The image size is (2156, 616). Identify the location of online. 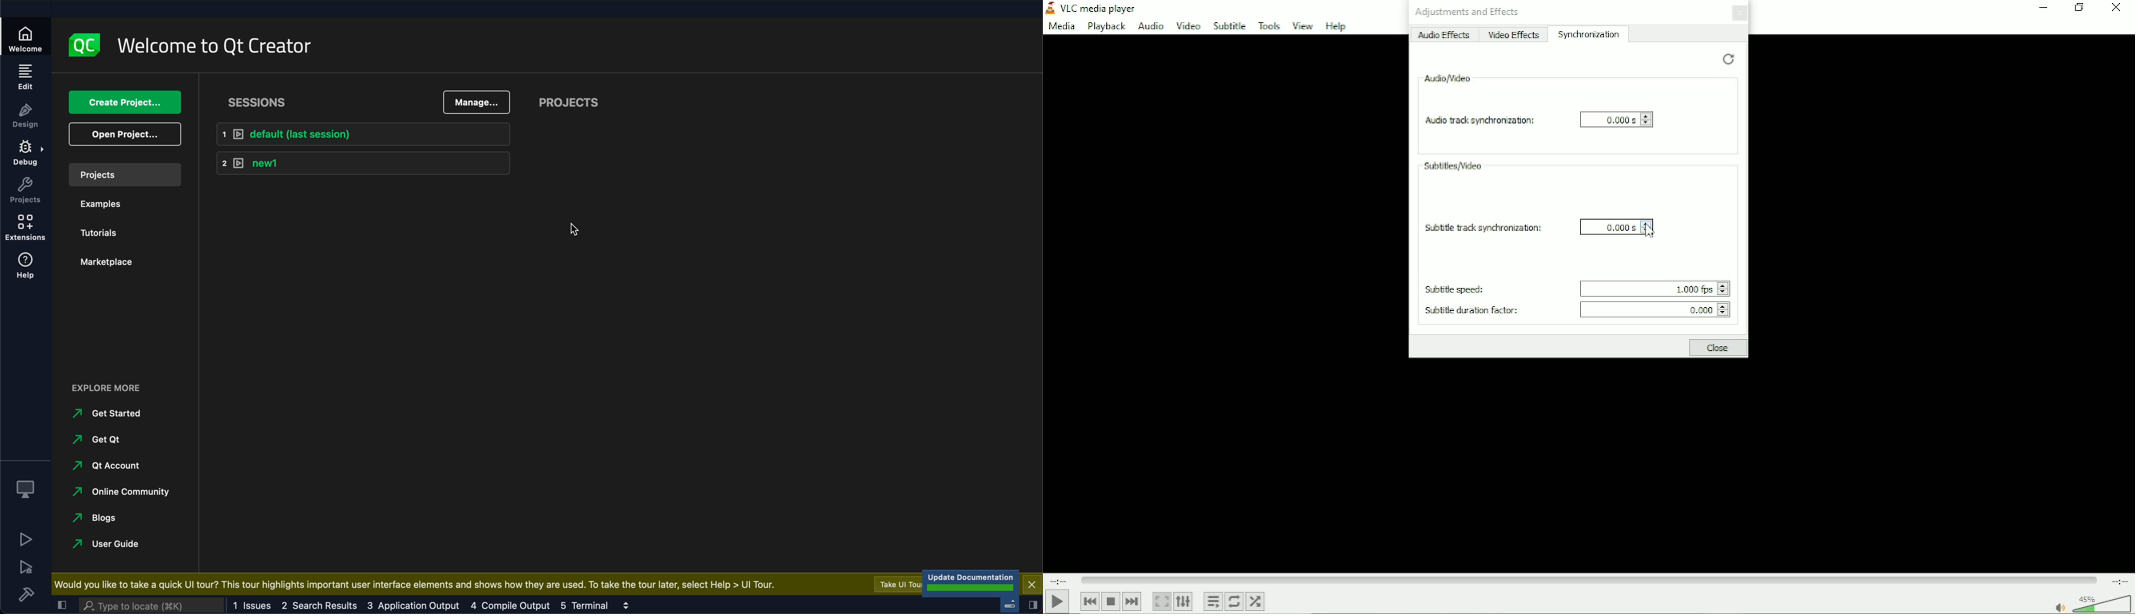
(120, 493).